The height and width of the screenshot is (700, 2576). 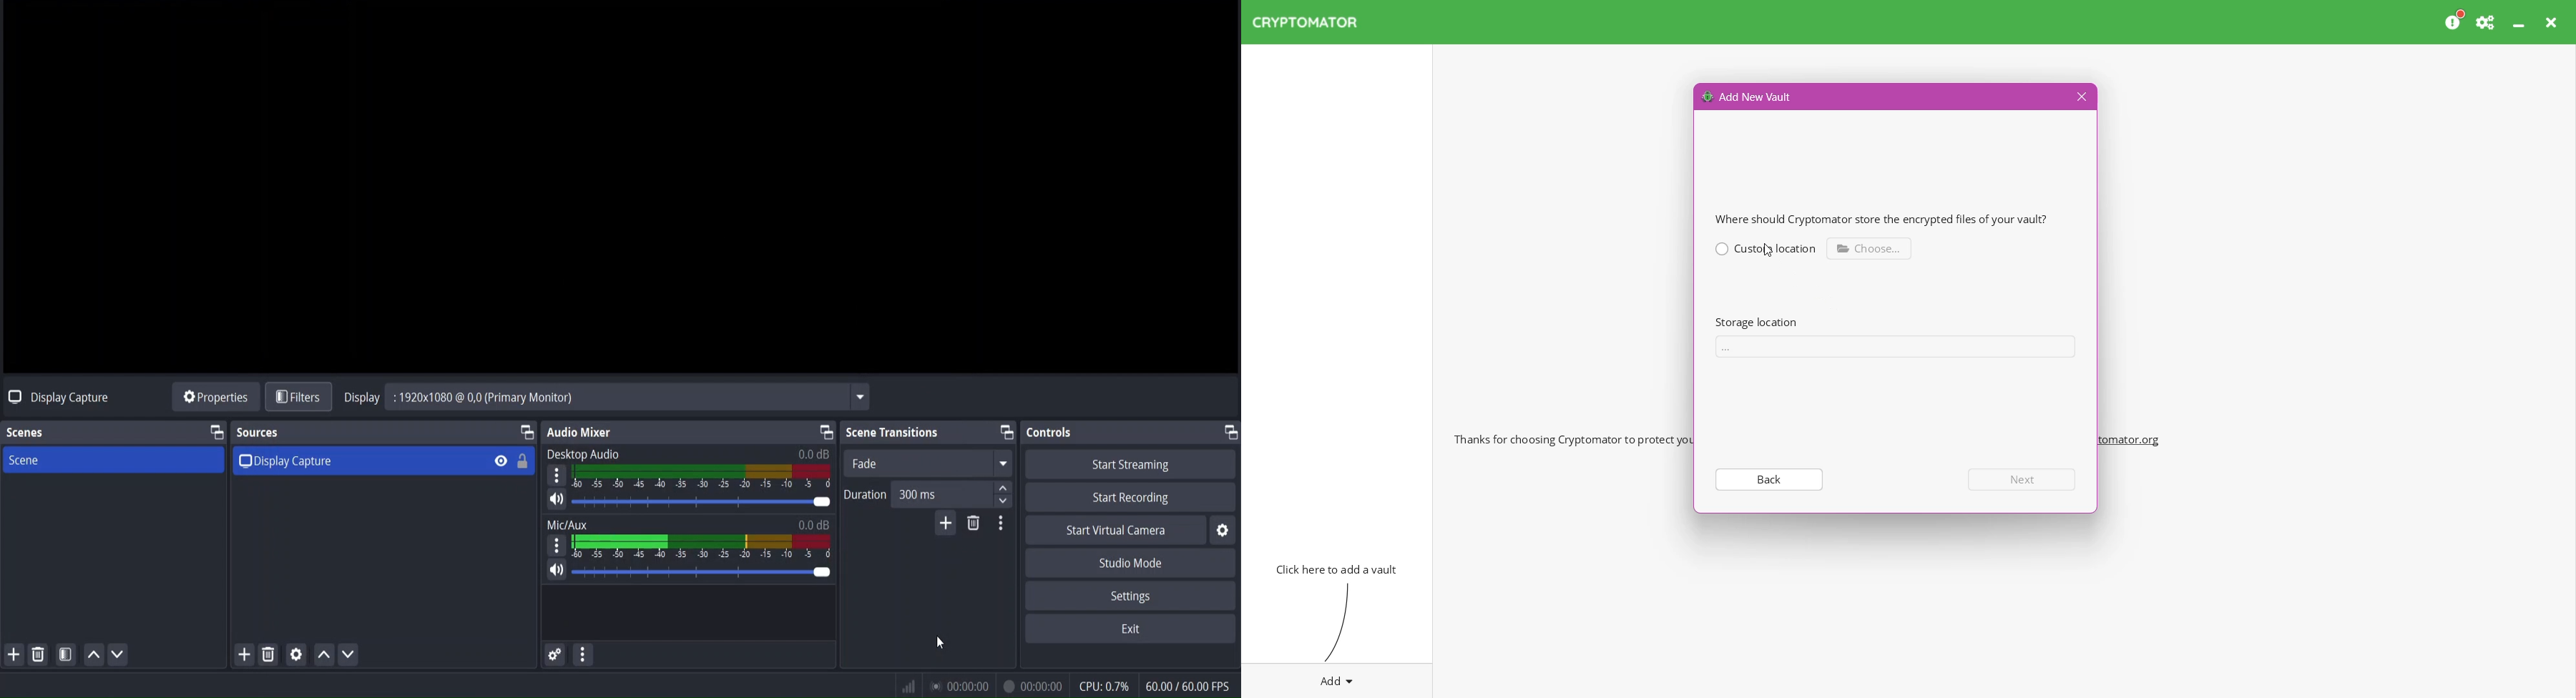 I want to click on change tab layout, so click(x=1005, y=433).